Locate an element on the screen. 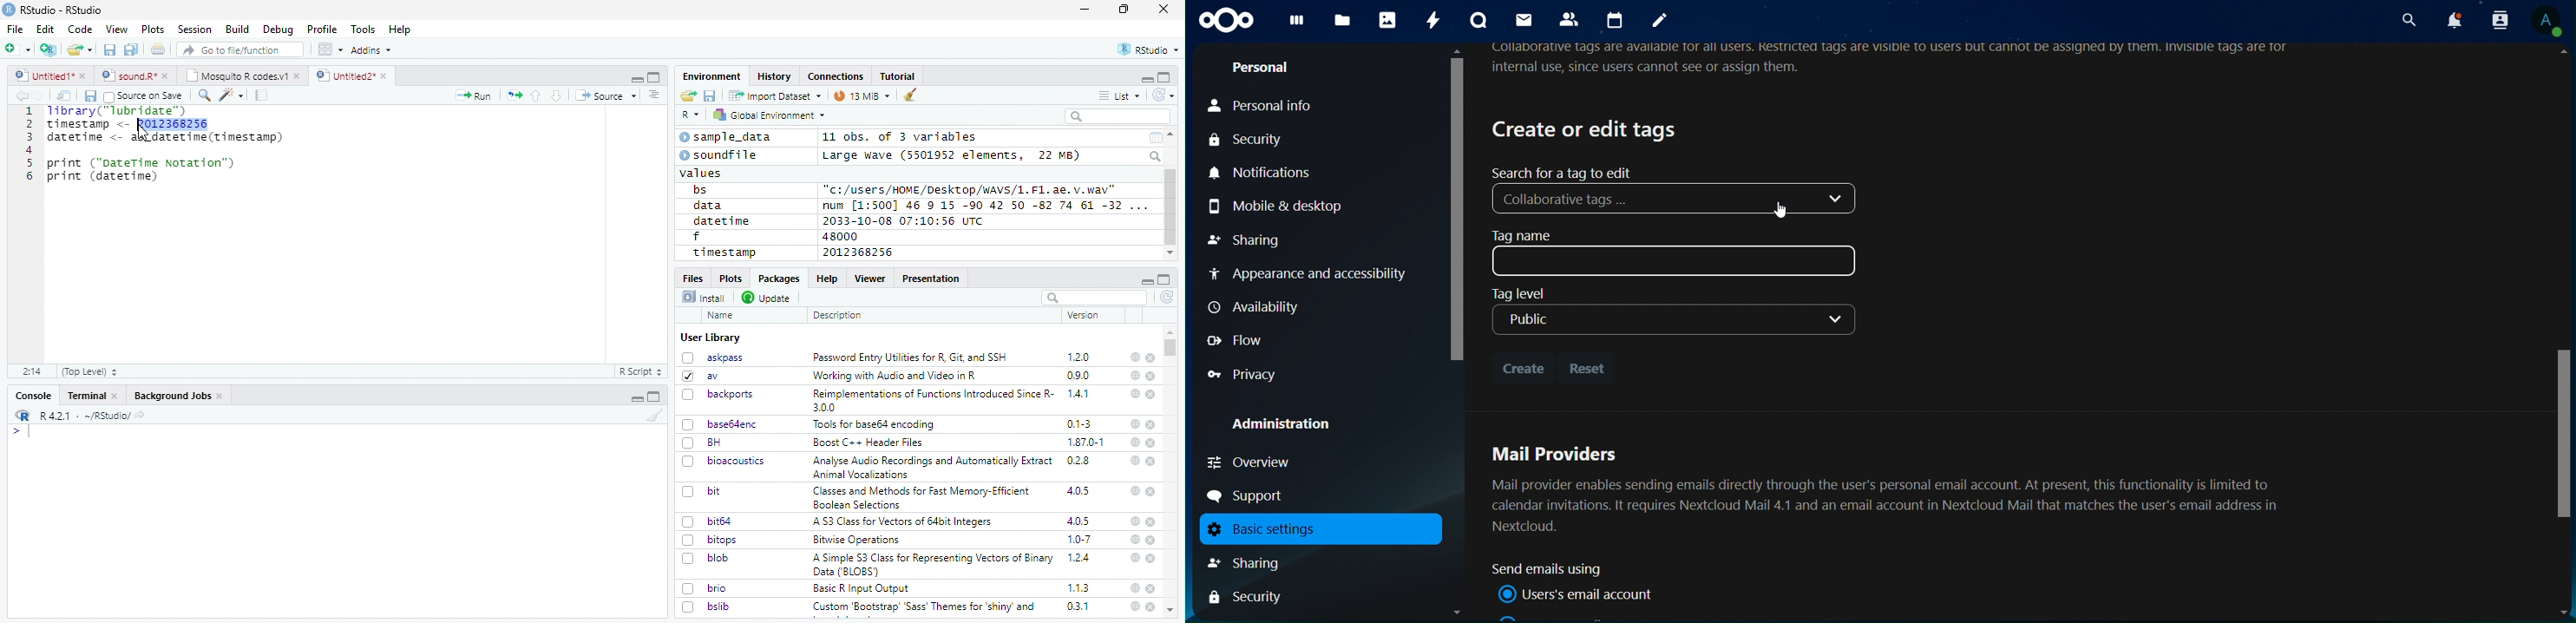 The image size is (2576, 644). help is located at coordinates (1134, 393).